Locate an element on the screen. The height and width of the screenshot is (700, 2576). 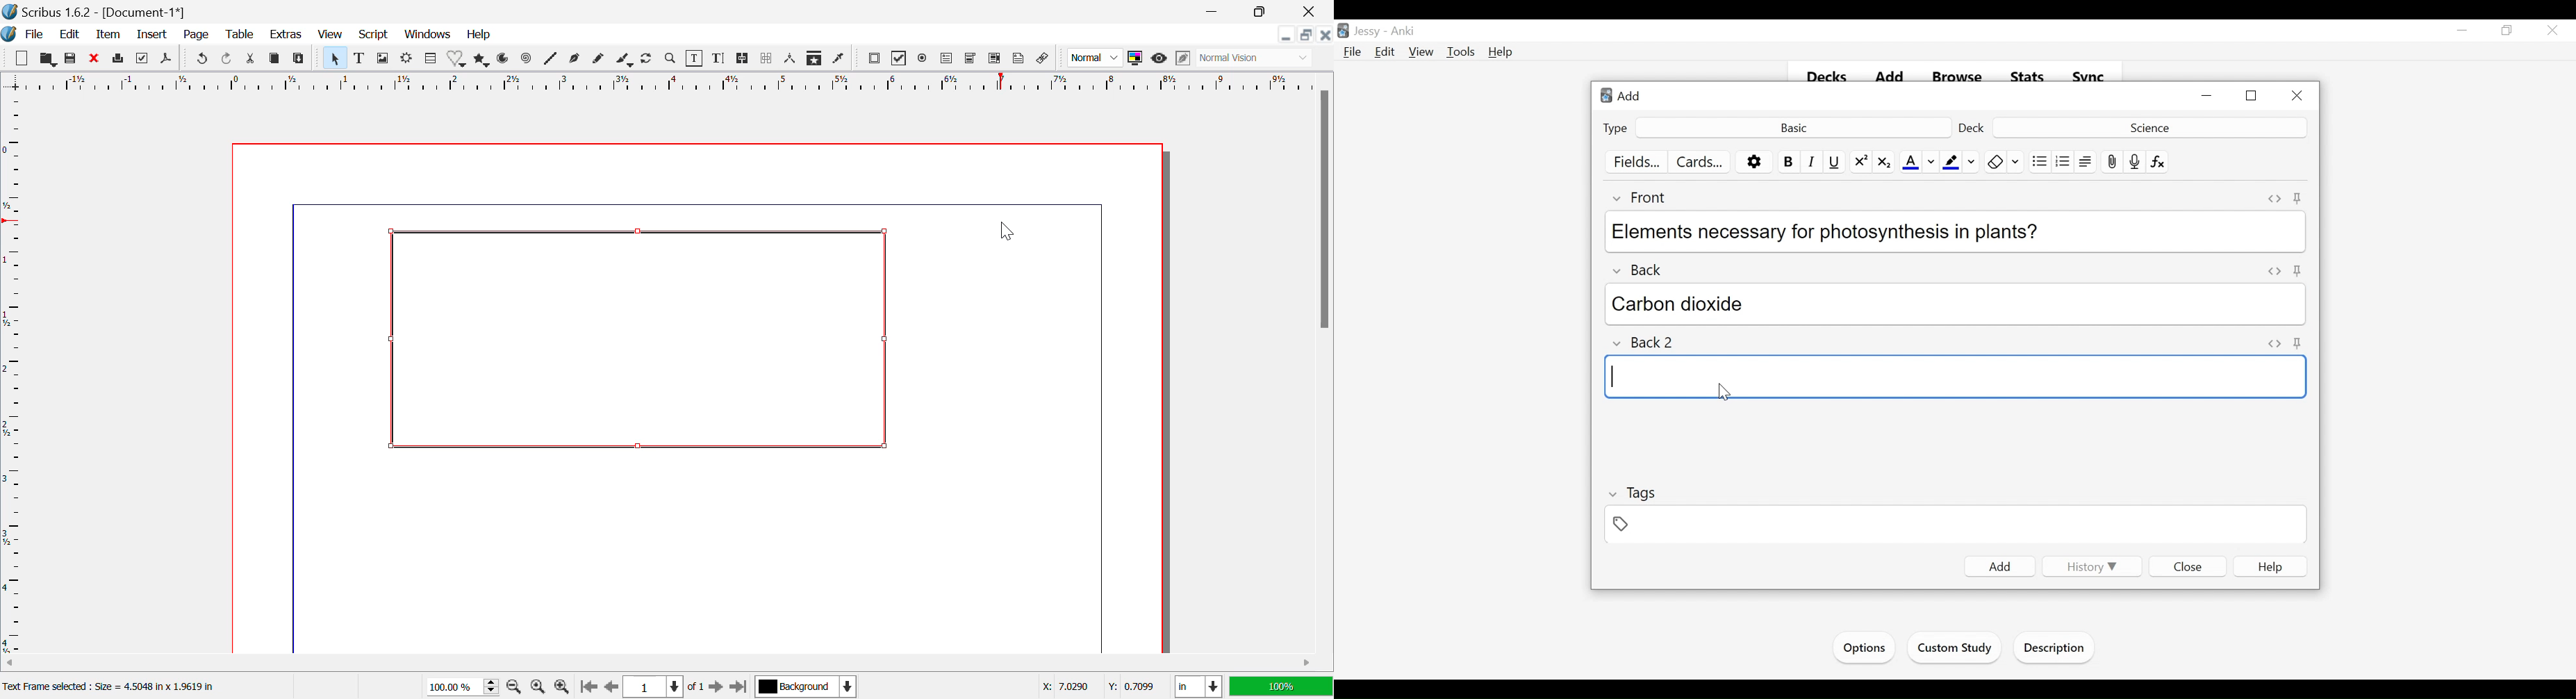
Minimize is located at coordinates (2208, 96).